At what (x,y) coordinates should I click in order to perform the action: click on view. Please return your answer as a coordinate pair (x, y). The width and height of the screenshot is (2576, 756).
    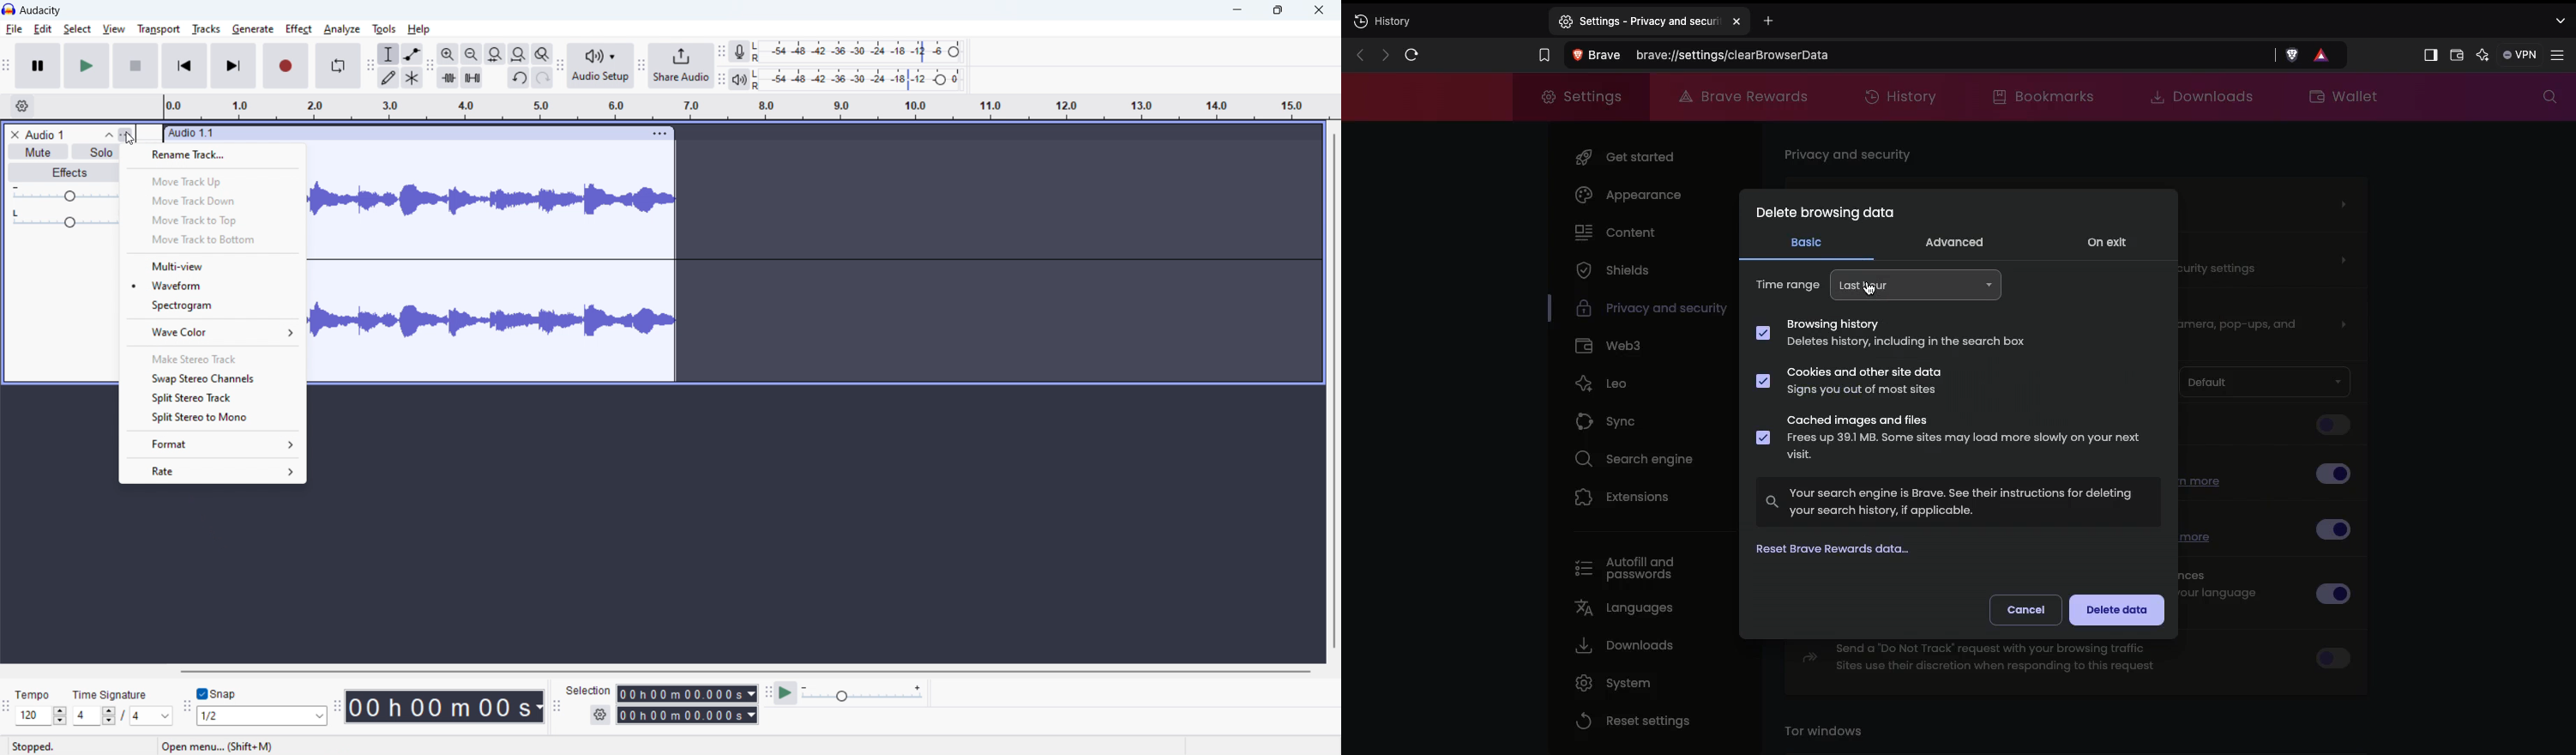
    Looking at the image, I should click on (114, 29).